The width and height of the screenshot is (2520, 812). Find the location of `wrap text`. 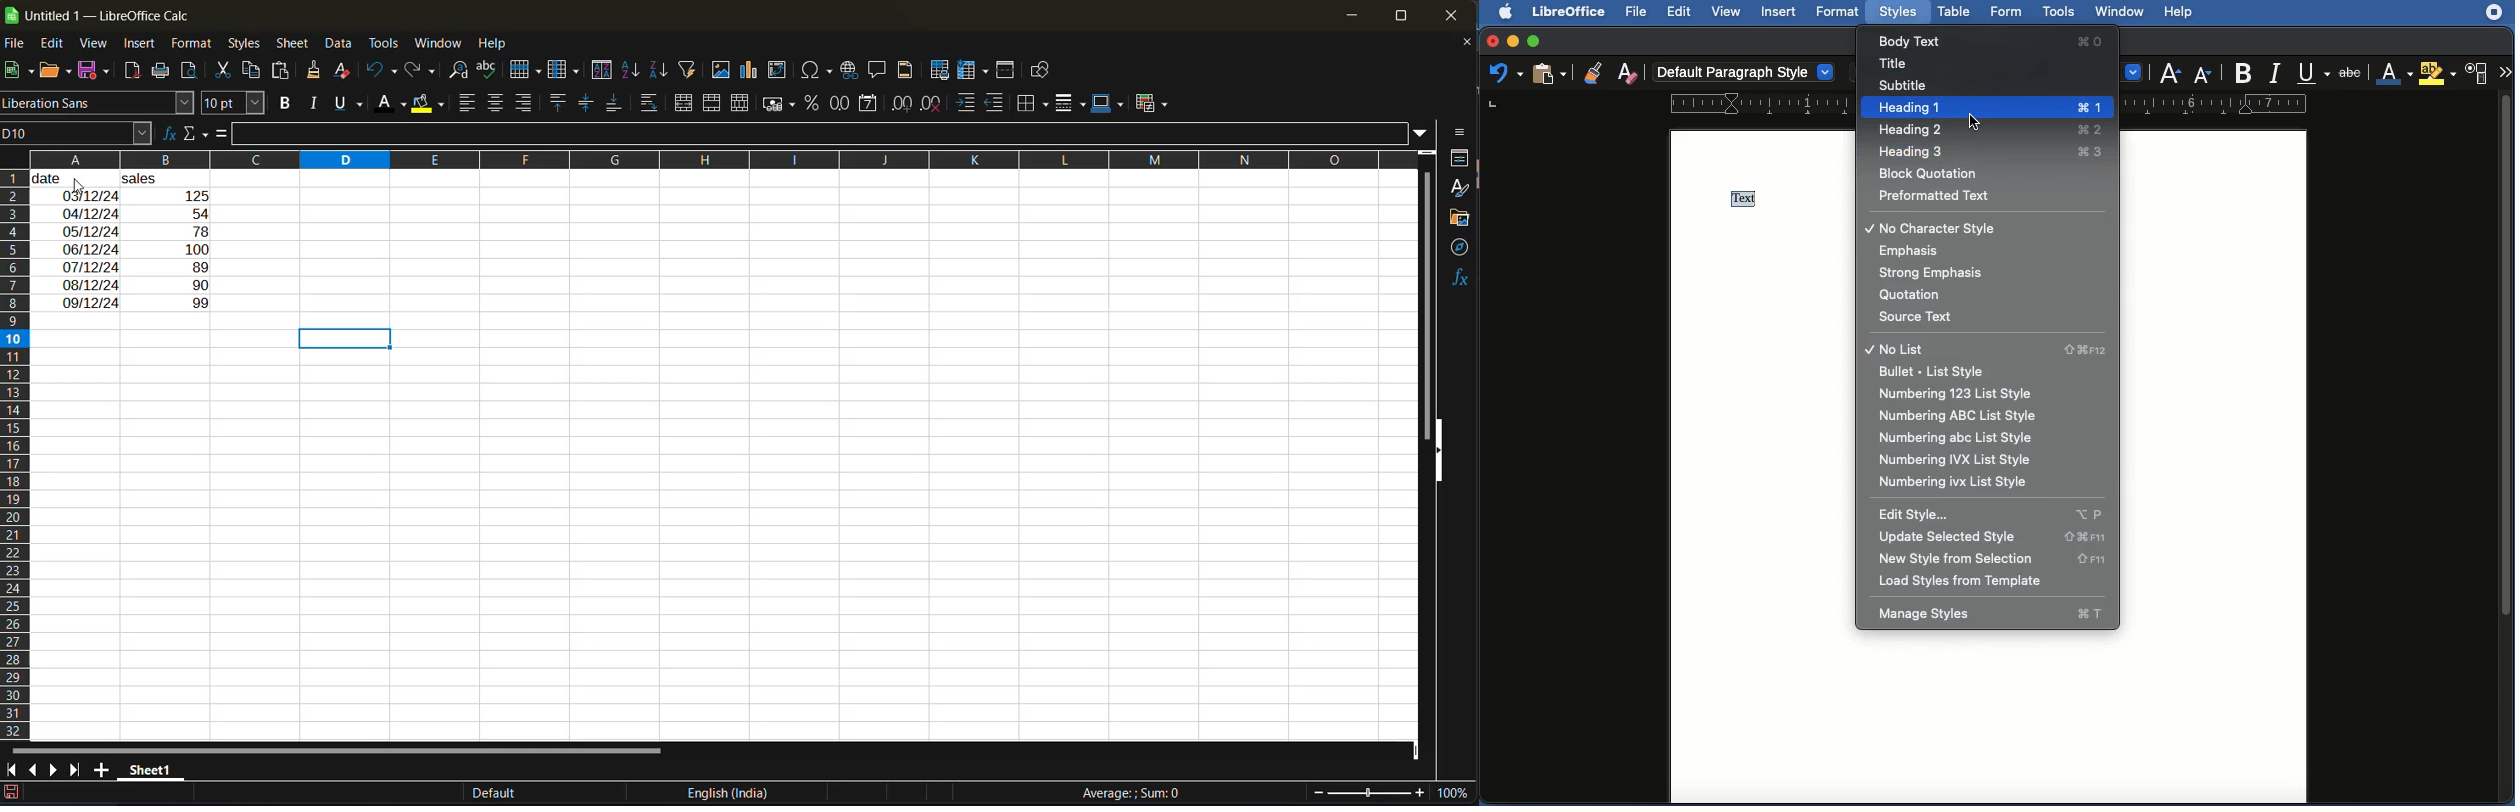

wrap text is located at coordinates (652, 103).